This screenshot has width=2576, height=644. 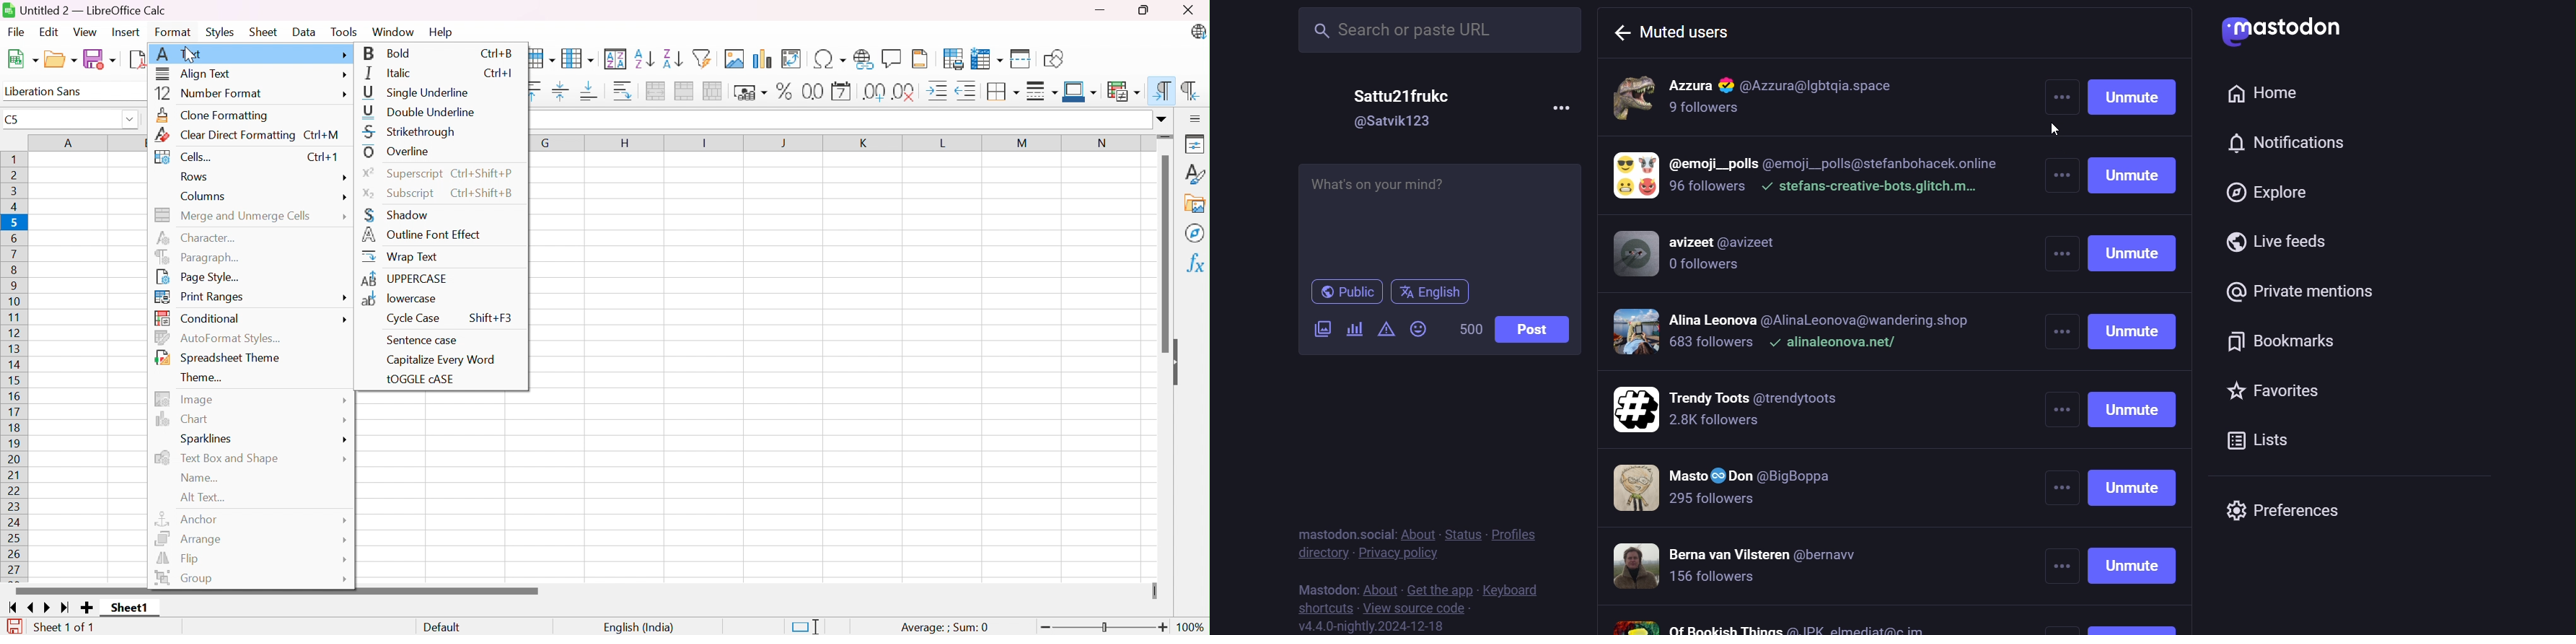 I want to click on Flip, so click(x=179, y=559).